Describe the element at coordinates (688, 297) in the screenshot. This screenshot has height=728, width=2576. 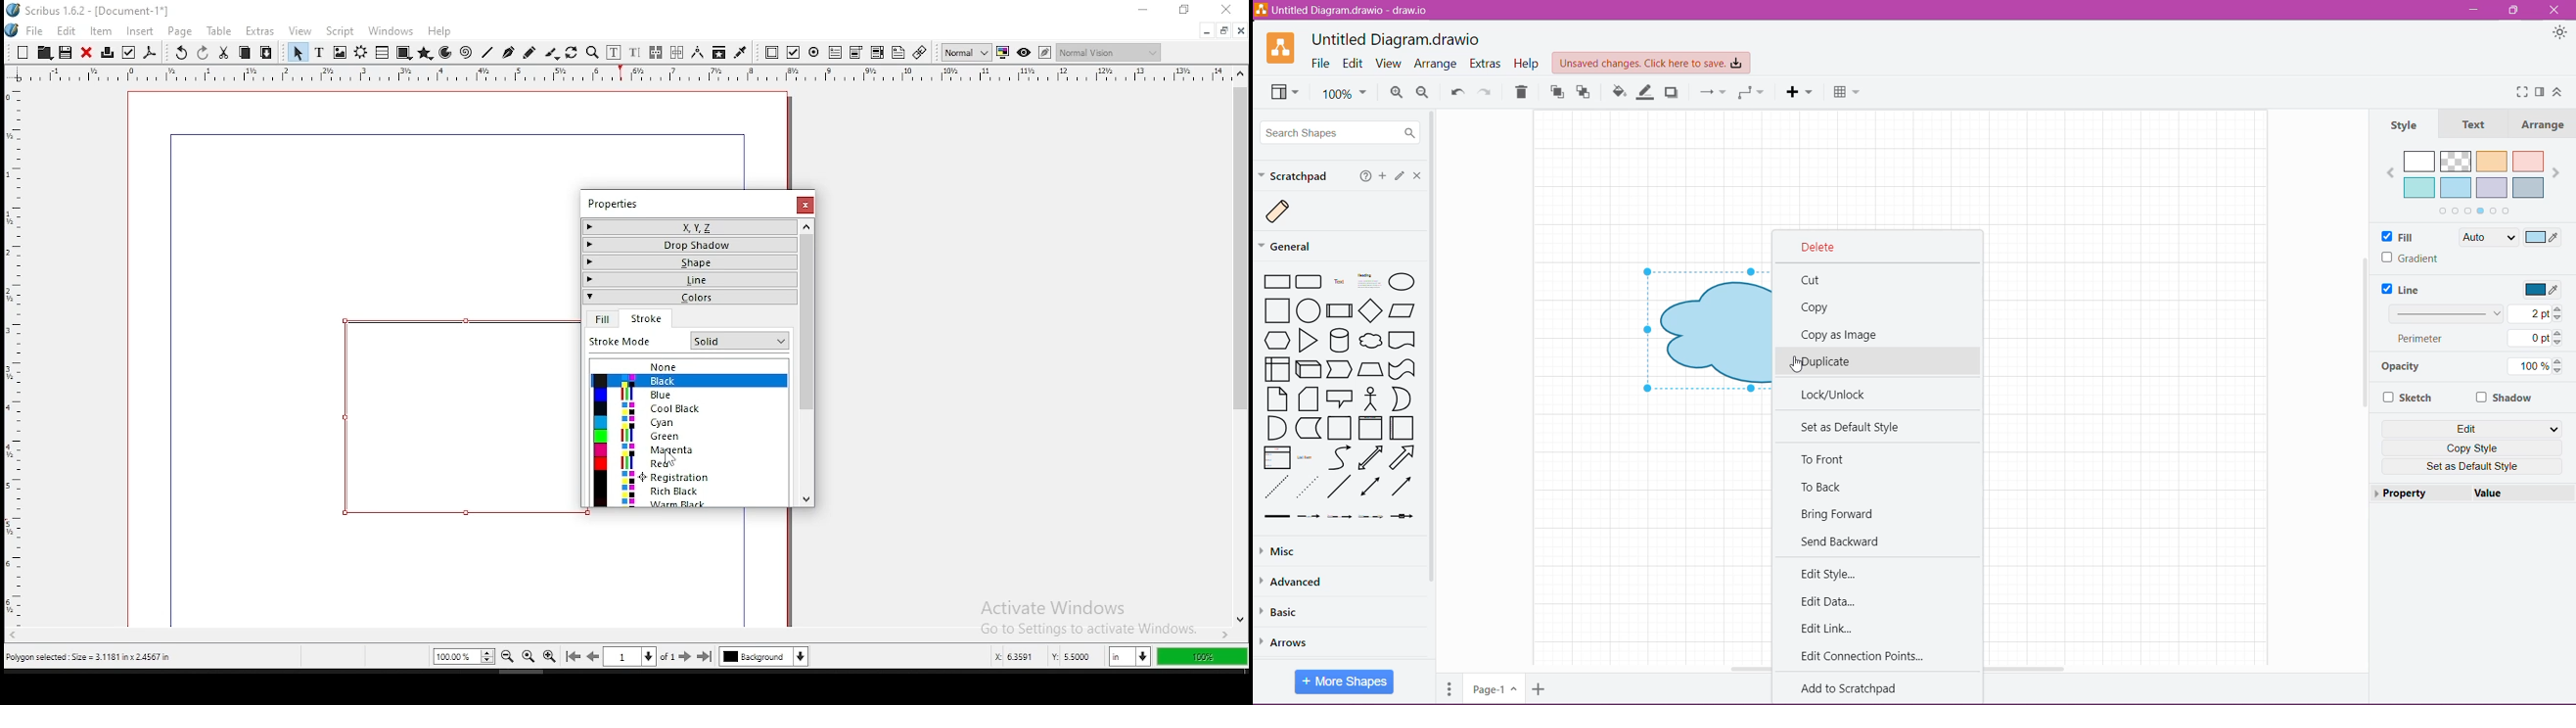
I see `colors` at that location.